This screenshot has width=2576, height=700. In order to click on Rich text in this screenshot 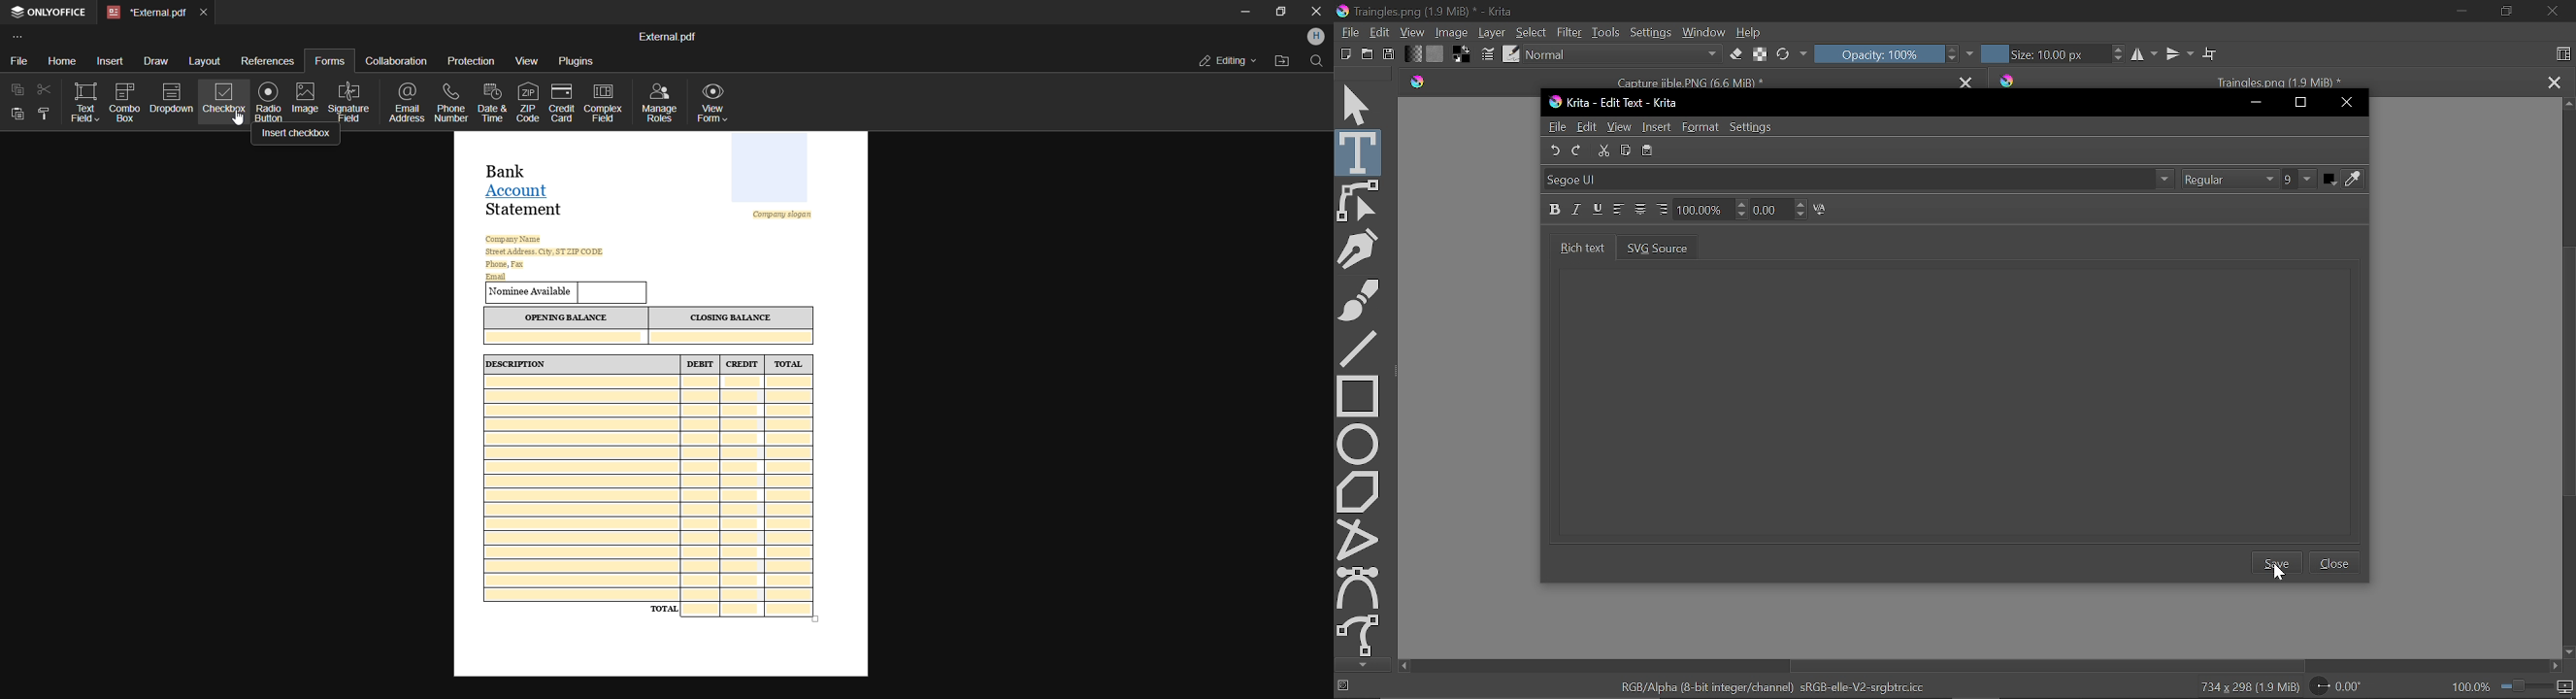, I will do `click(1579, 249)`.